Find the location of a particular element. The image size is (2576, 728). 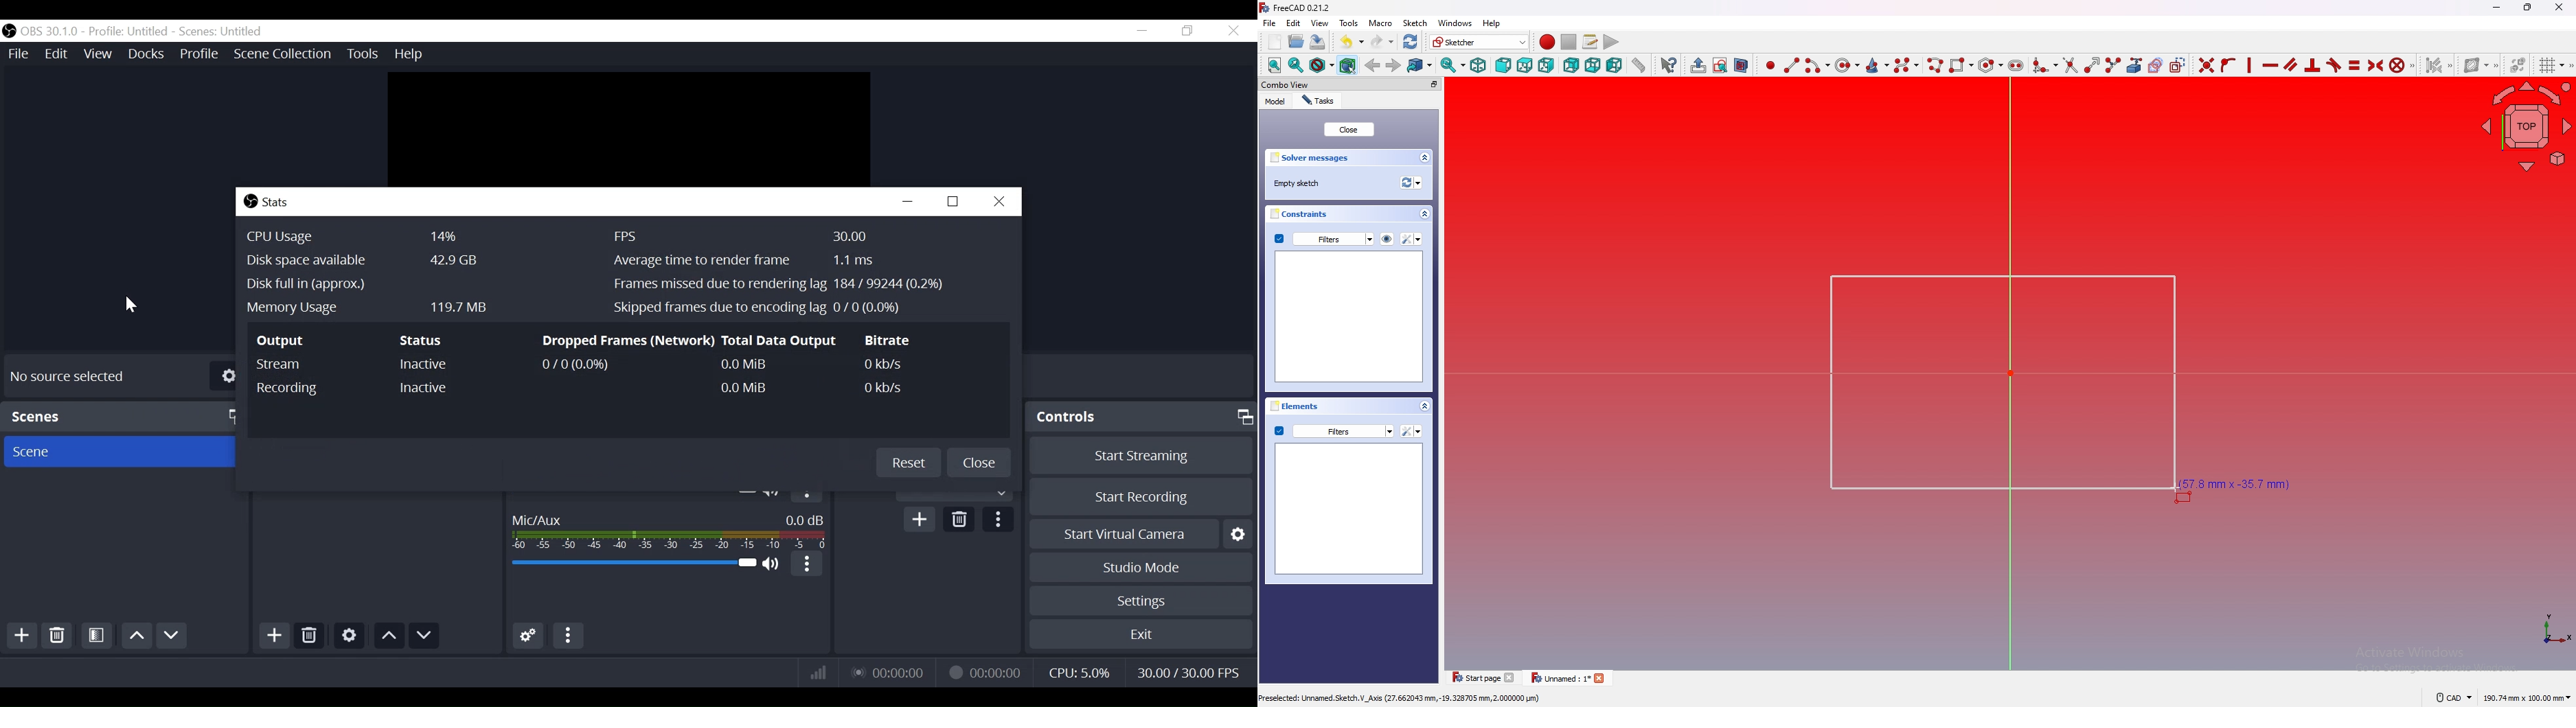

Scene Collection is located at coordinates (284, 54).